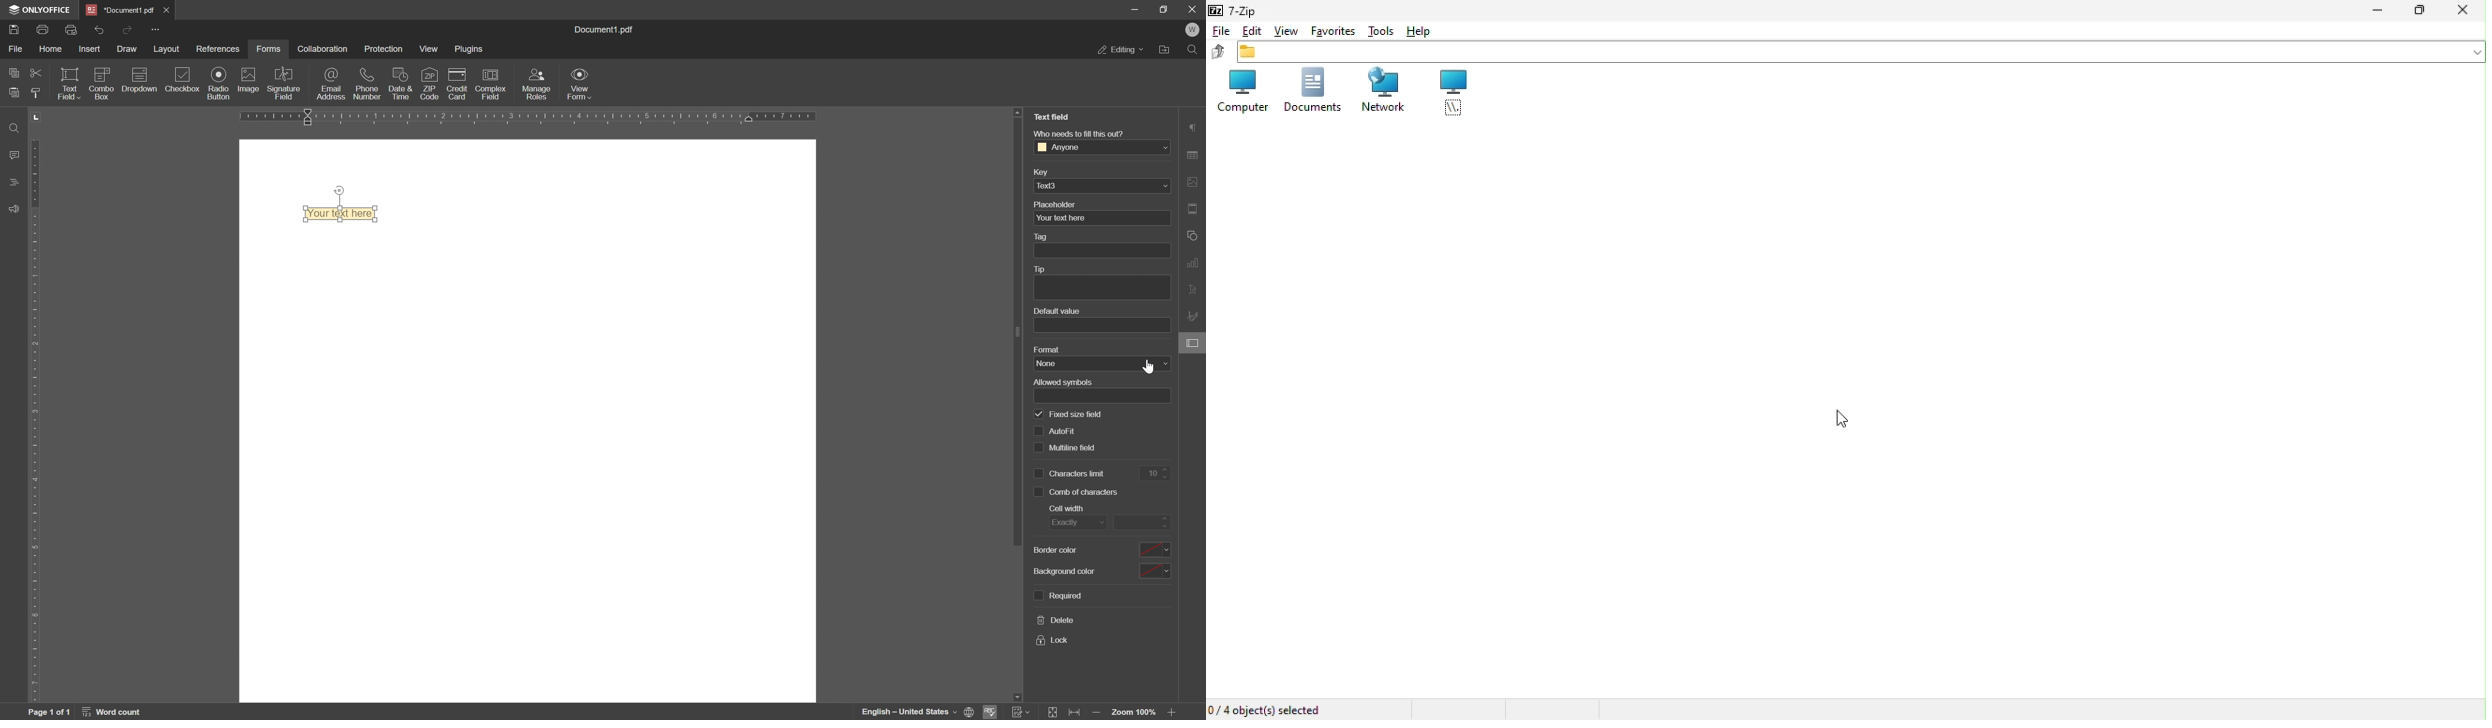  Describe the element at coordinates (1849, 416) in the screenshot. I see `Mouse` at that location.